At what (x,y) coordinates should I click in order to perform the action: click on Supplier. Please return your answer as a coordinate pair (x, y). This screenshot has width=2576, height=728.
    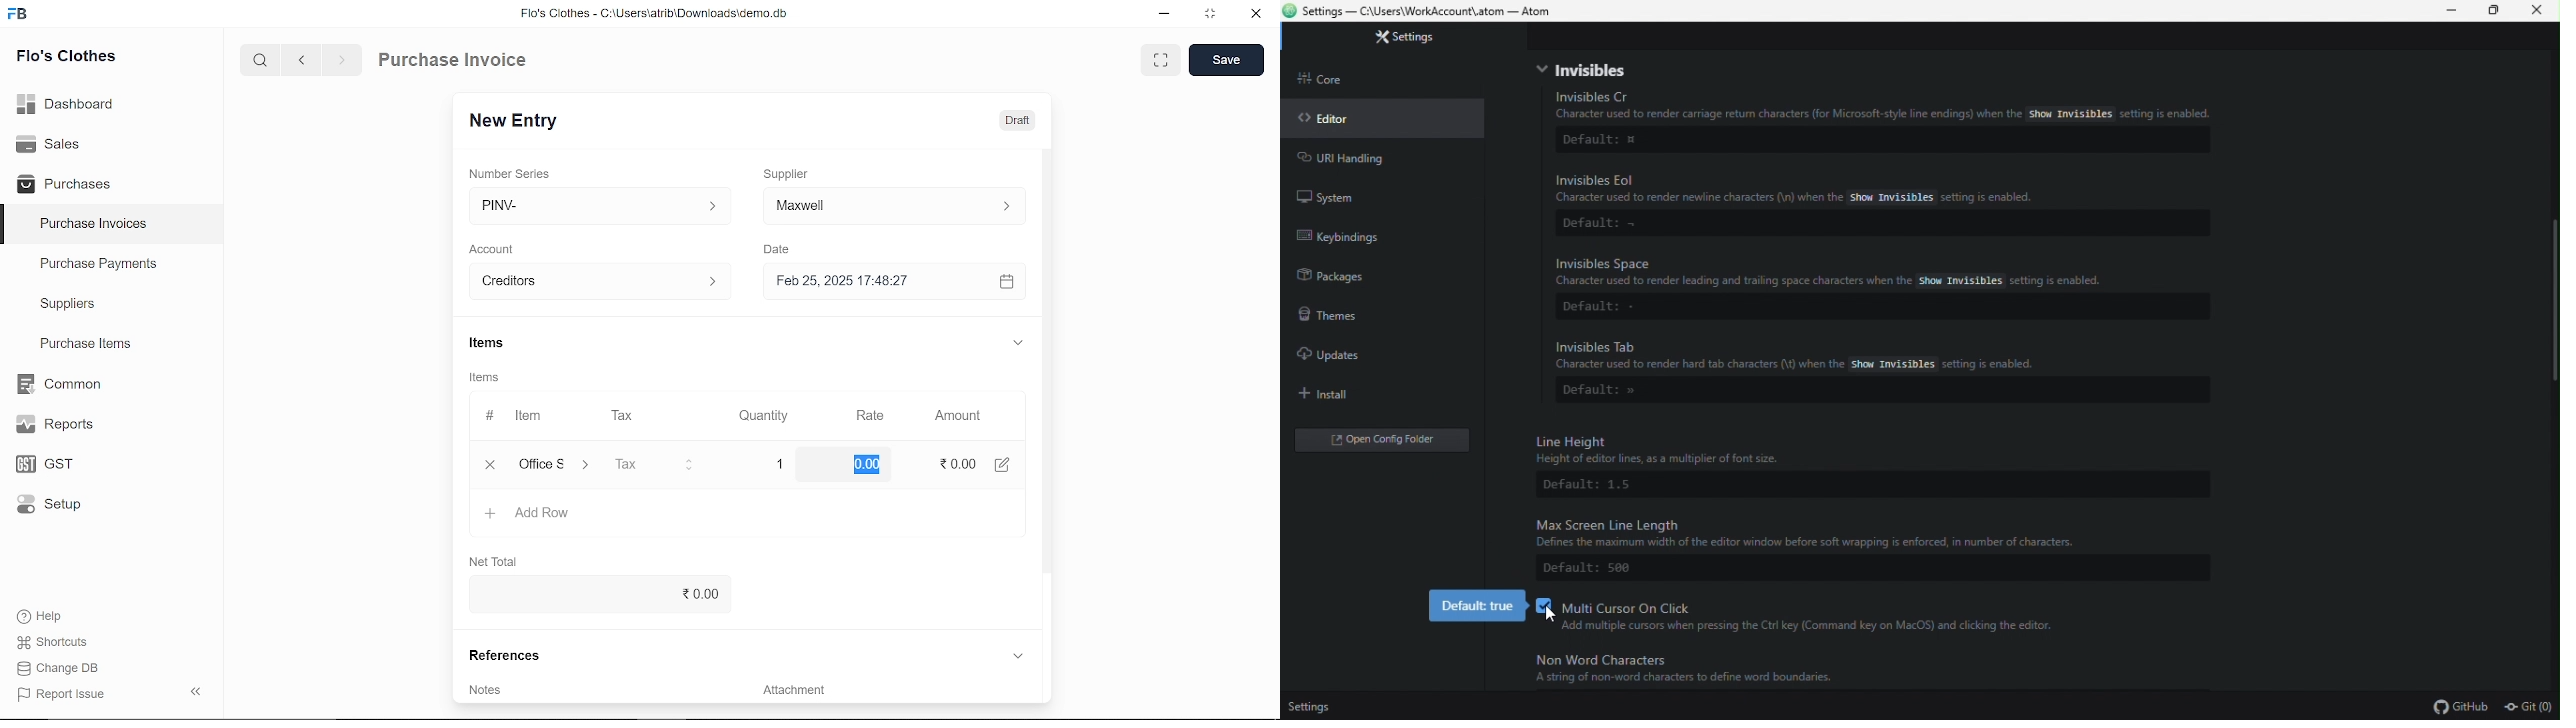
    Looking at the image, I should click on (797, 172).